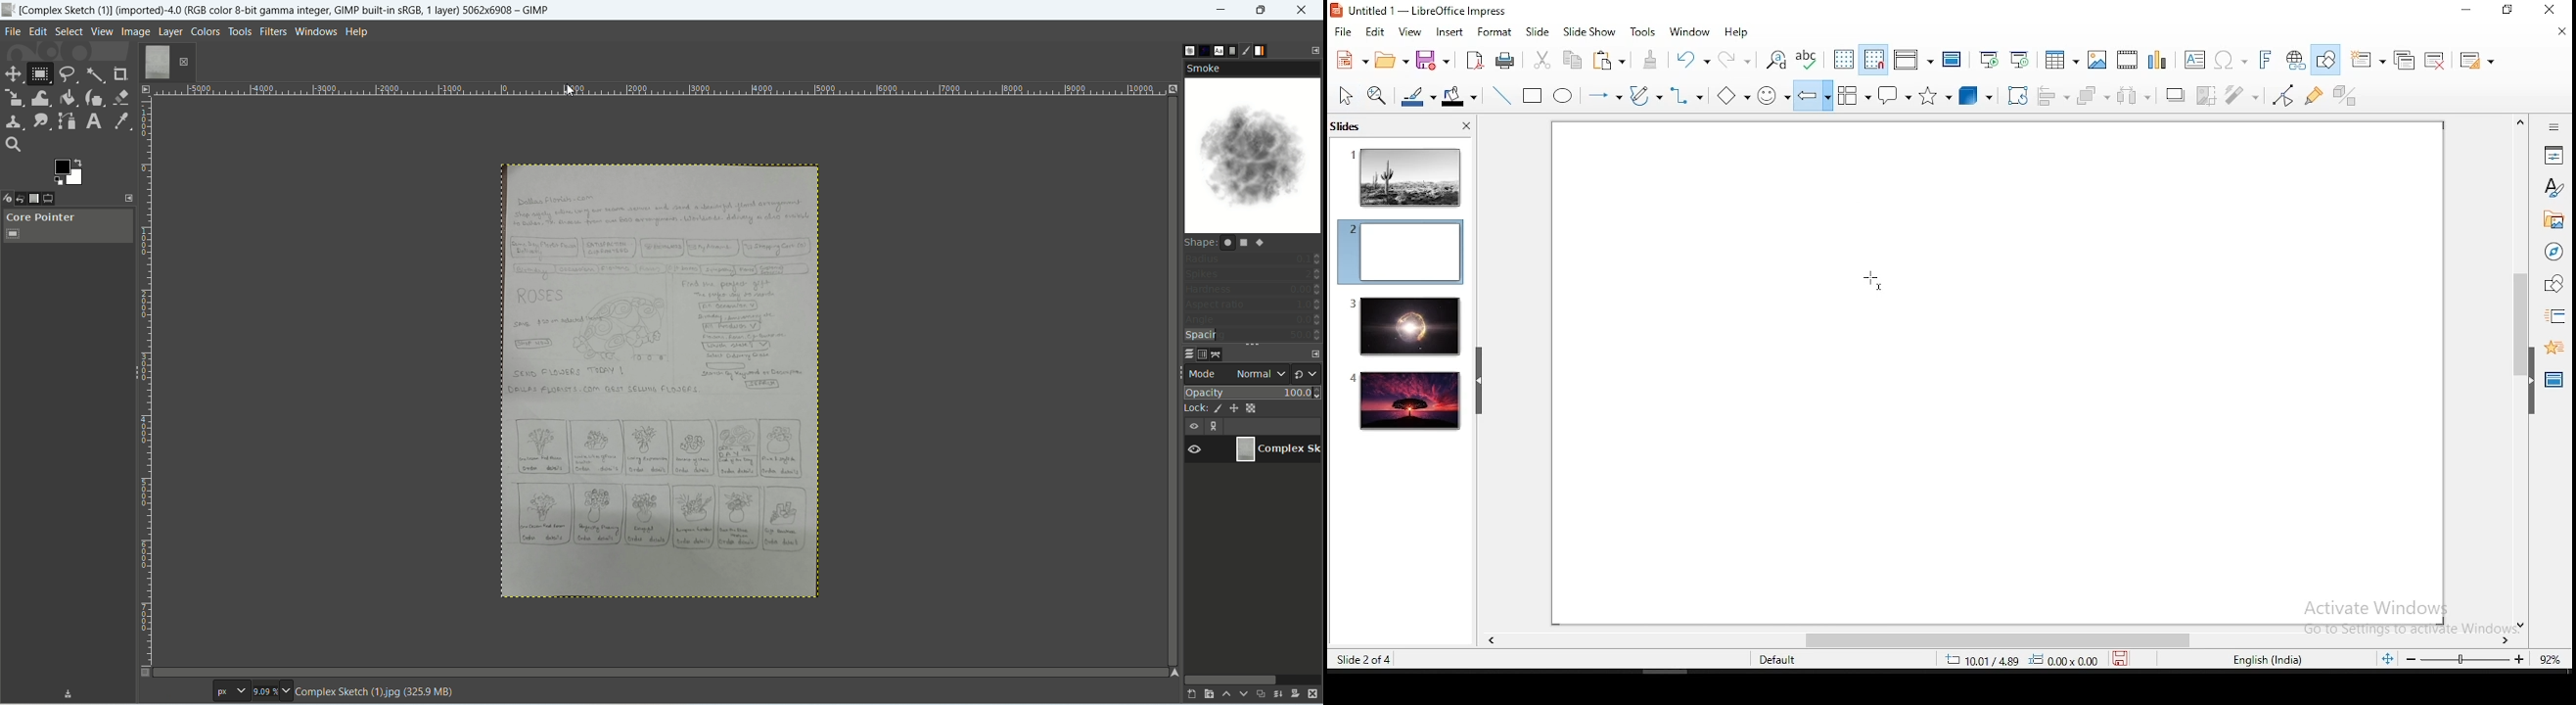  I want to click on slide transition, so click(2554, 317).